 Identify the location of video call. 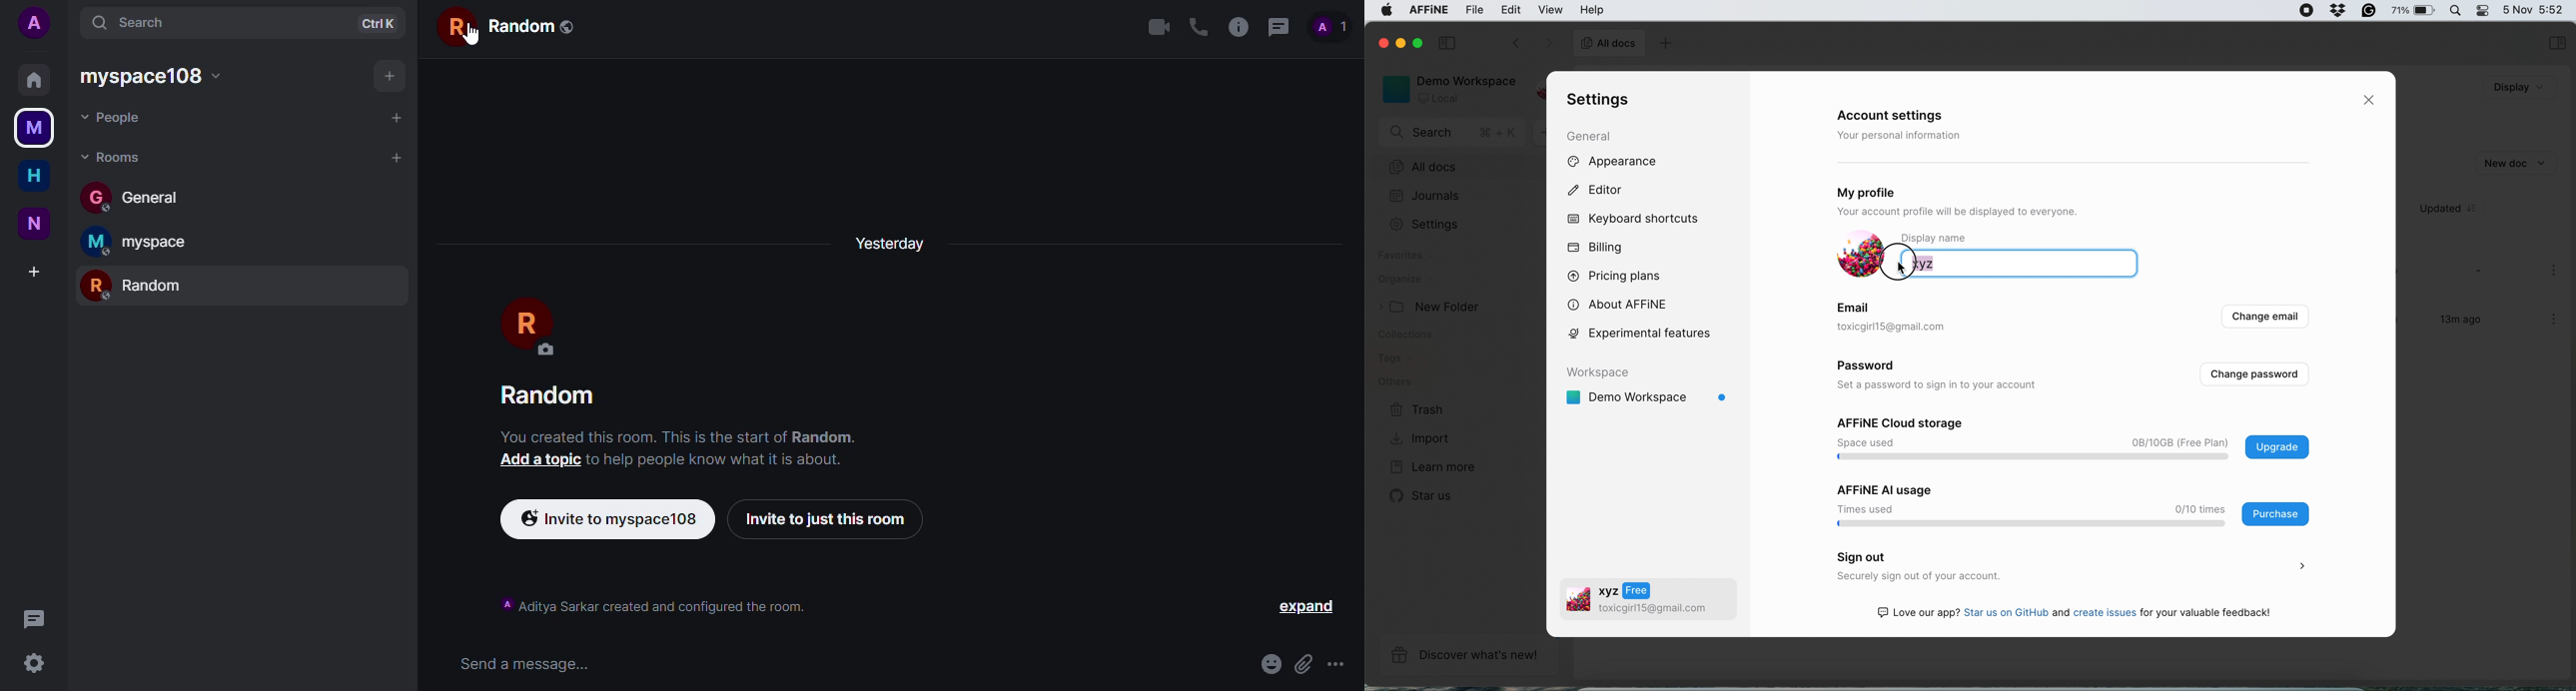
(1158, 26).